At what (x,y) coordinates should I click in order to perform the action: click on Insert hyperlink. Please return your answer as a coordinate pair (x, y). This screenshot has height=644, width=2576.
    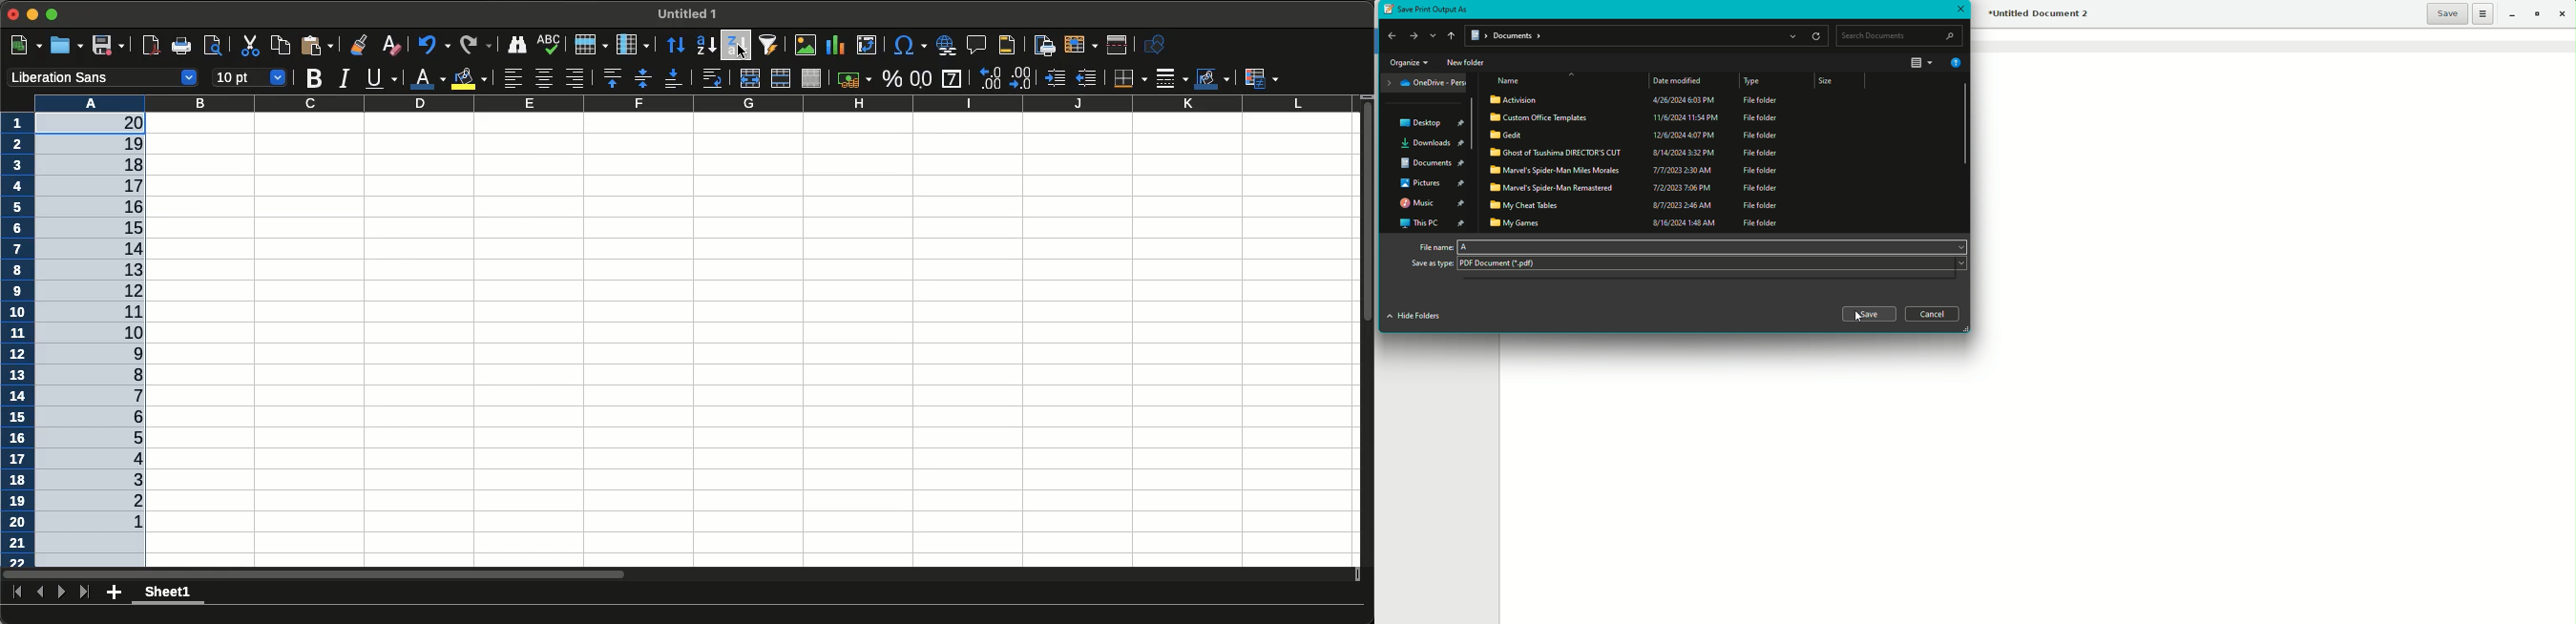
    Looking at the image, I should click on (946, 45).